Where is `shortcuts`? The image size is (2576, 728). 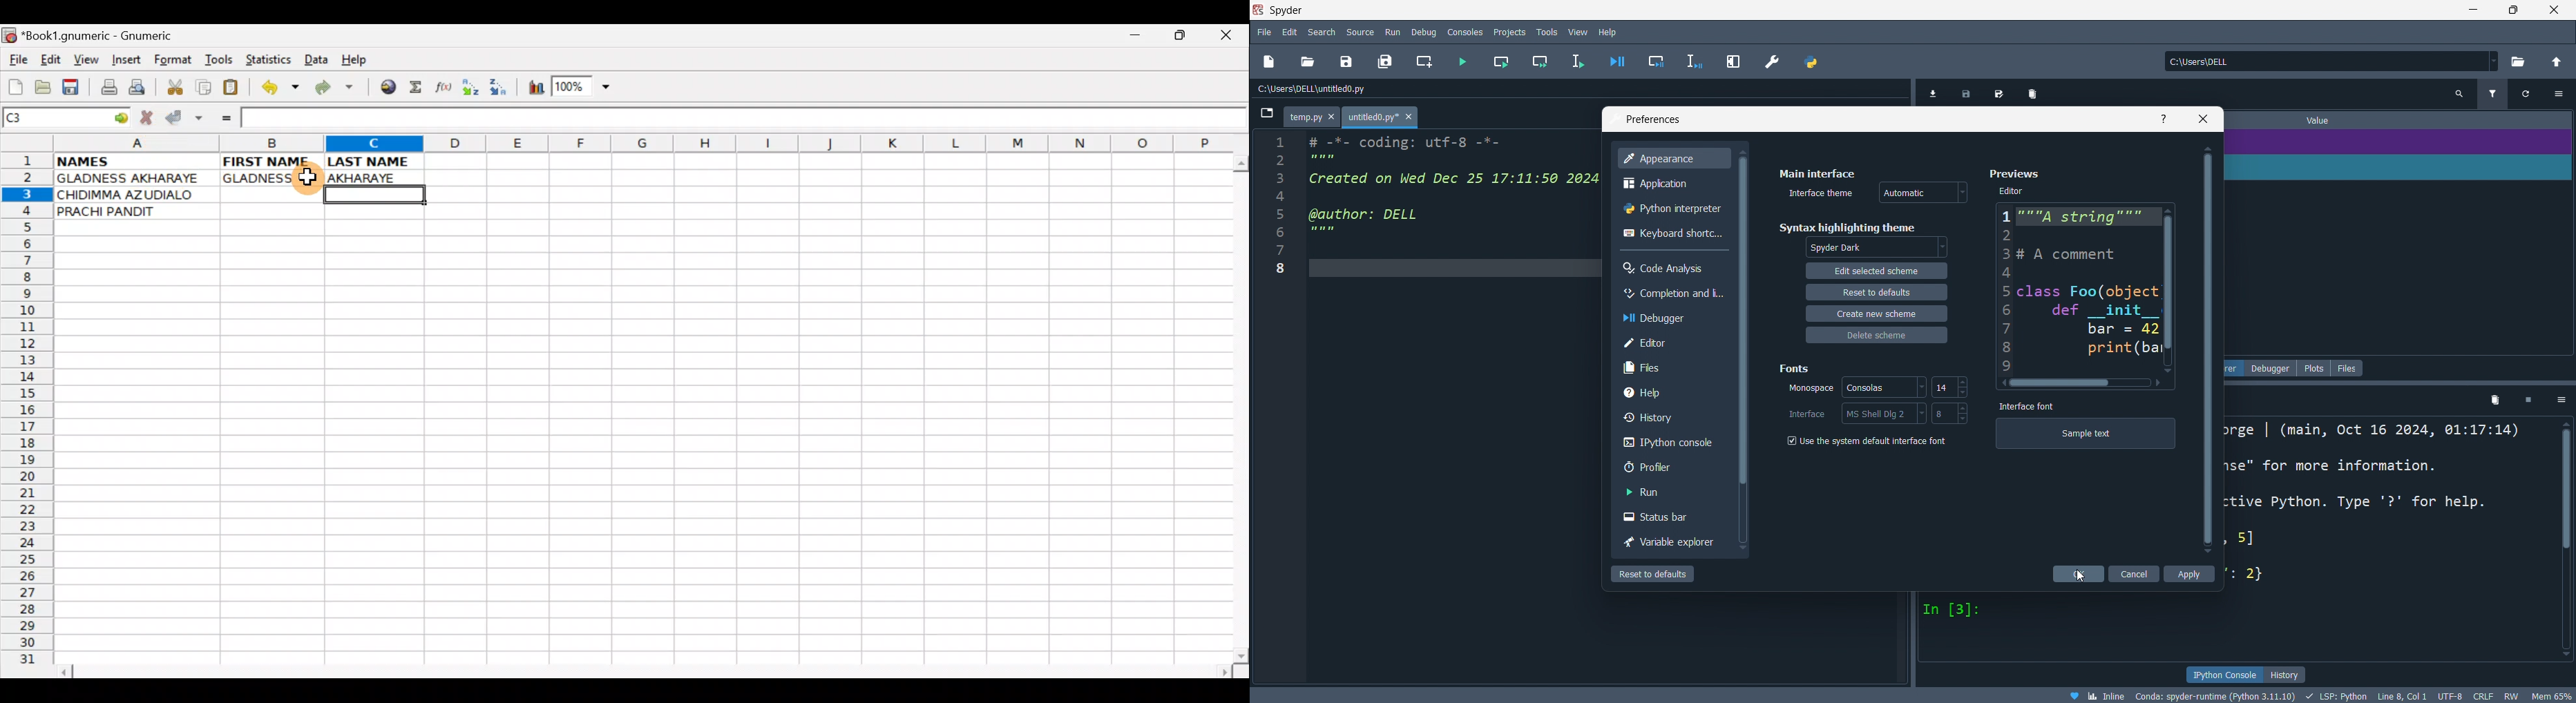 shortcuts is located at coordinates (1675, 234).